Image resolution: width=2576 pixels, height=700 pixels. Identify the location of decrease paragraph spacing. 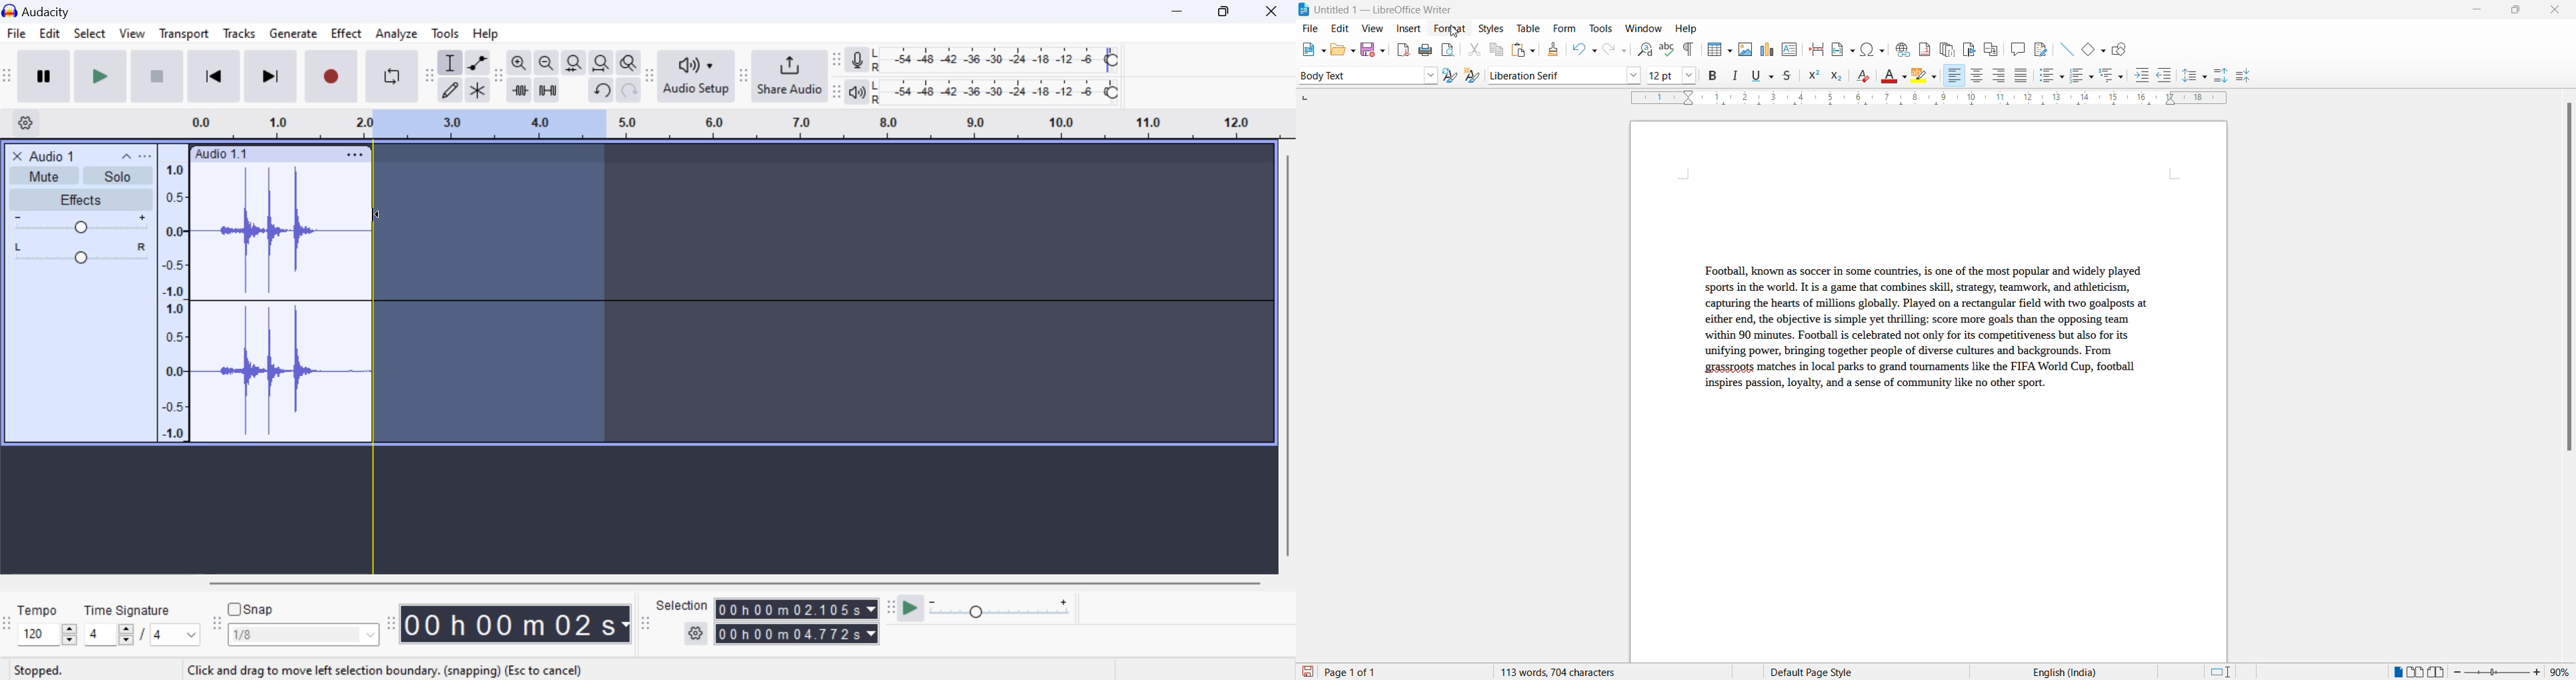
(2242, 77).